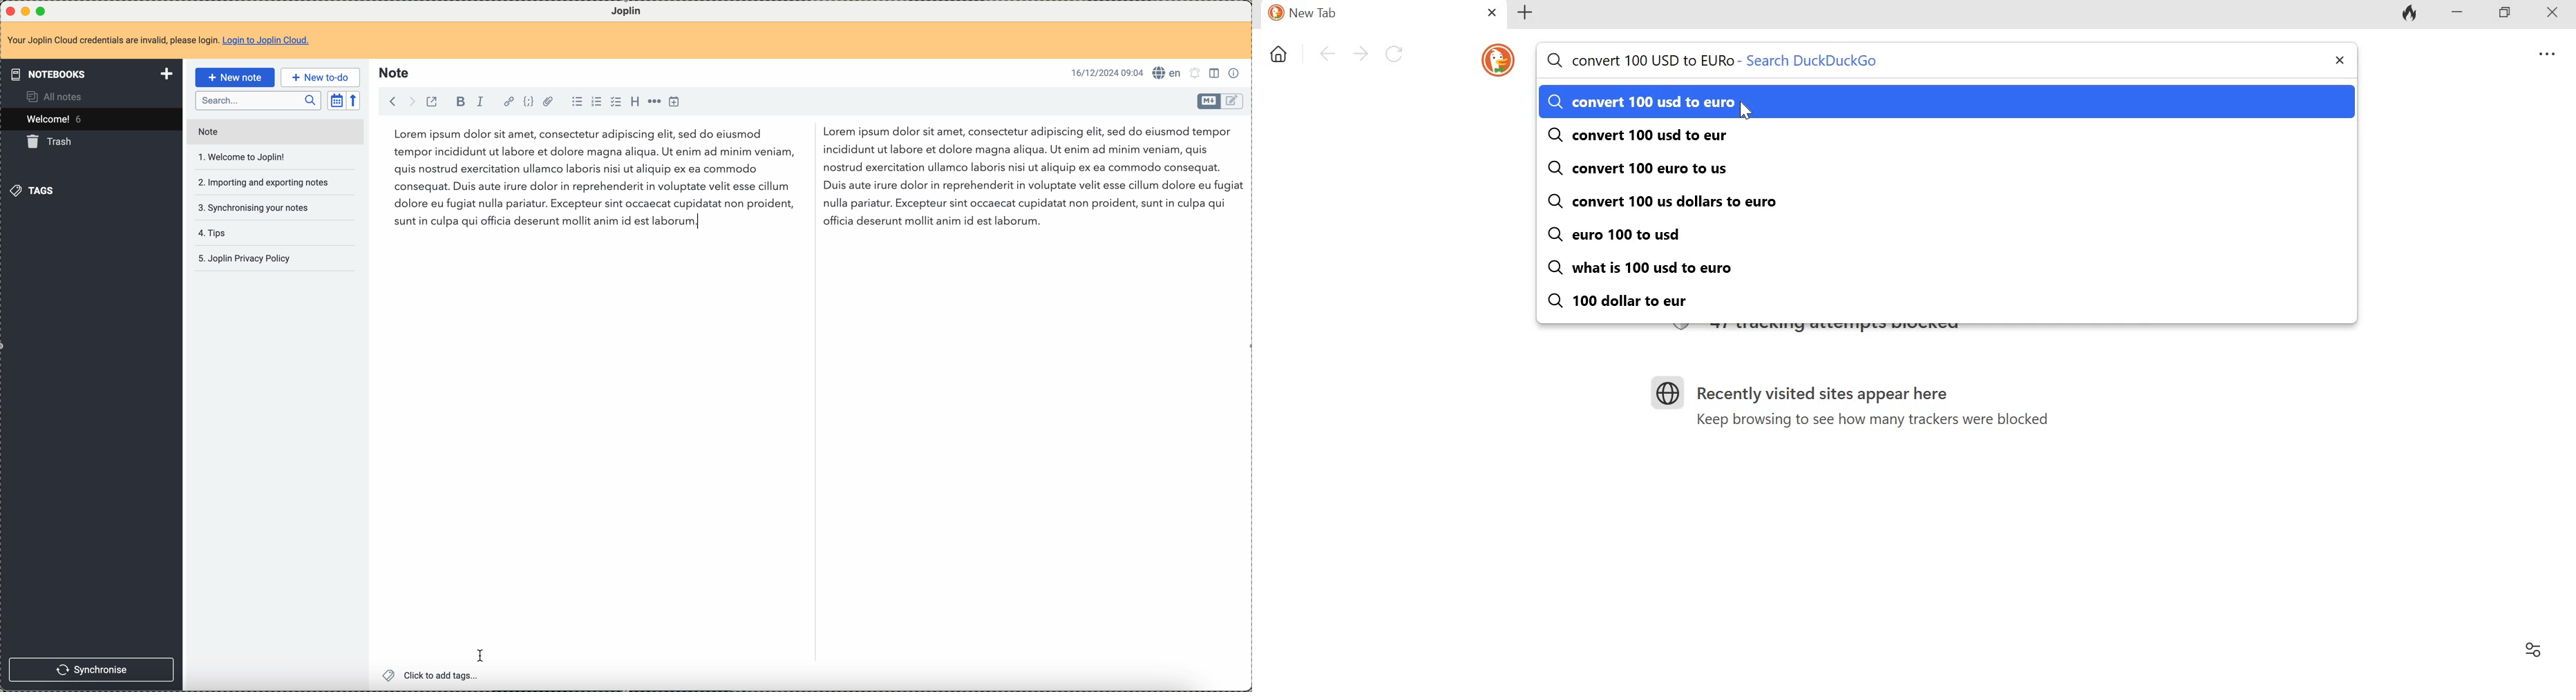 This screenshot has height=700, width=2576. I want to click on Login to Joplin Cloud., so click(269, 42).